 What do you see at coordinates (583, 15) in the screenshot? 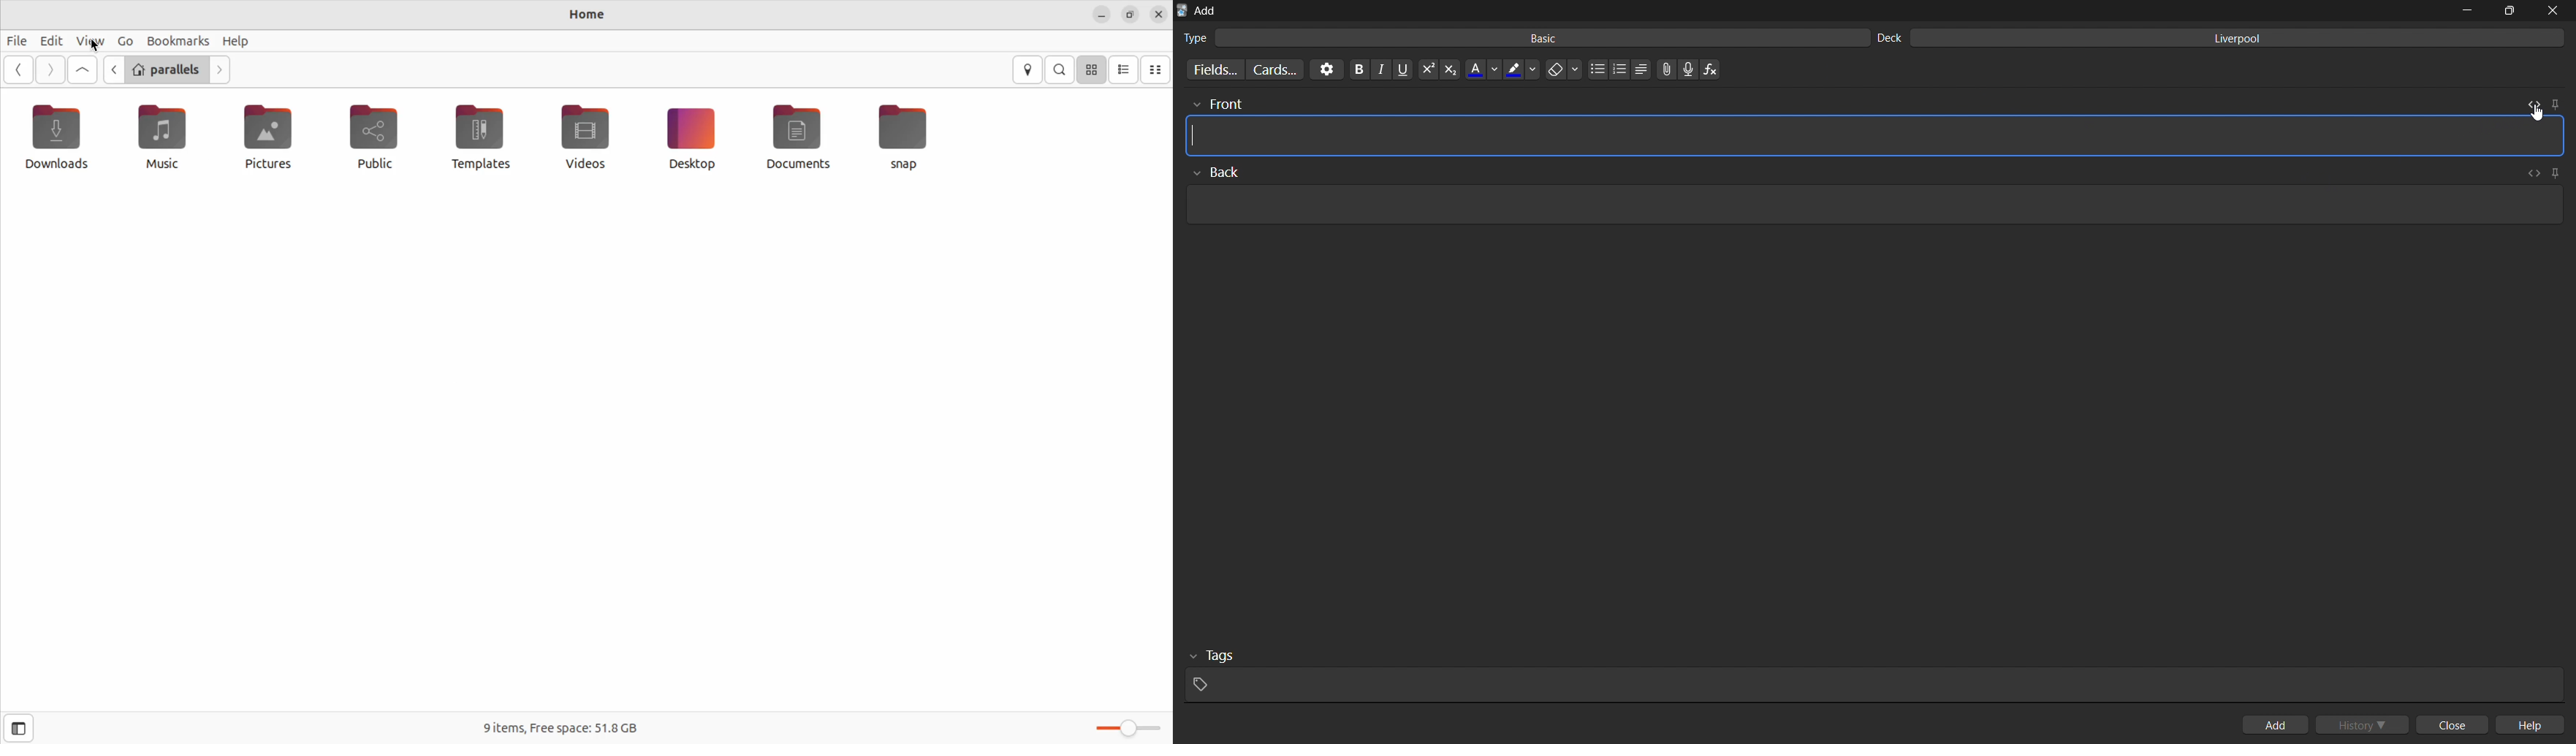
I see `home` at bounding box center [583, 15].